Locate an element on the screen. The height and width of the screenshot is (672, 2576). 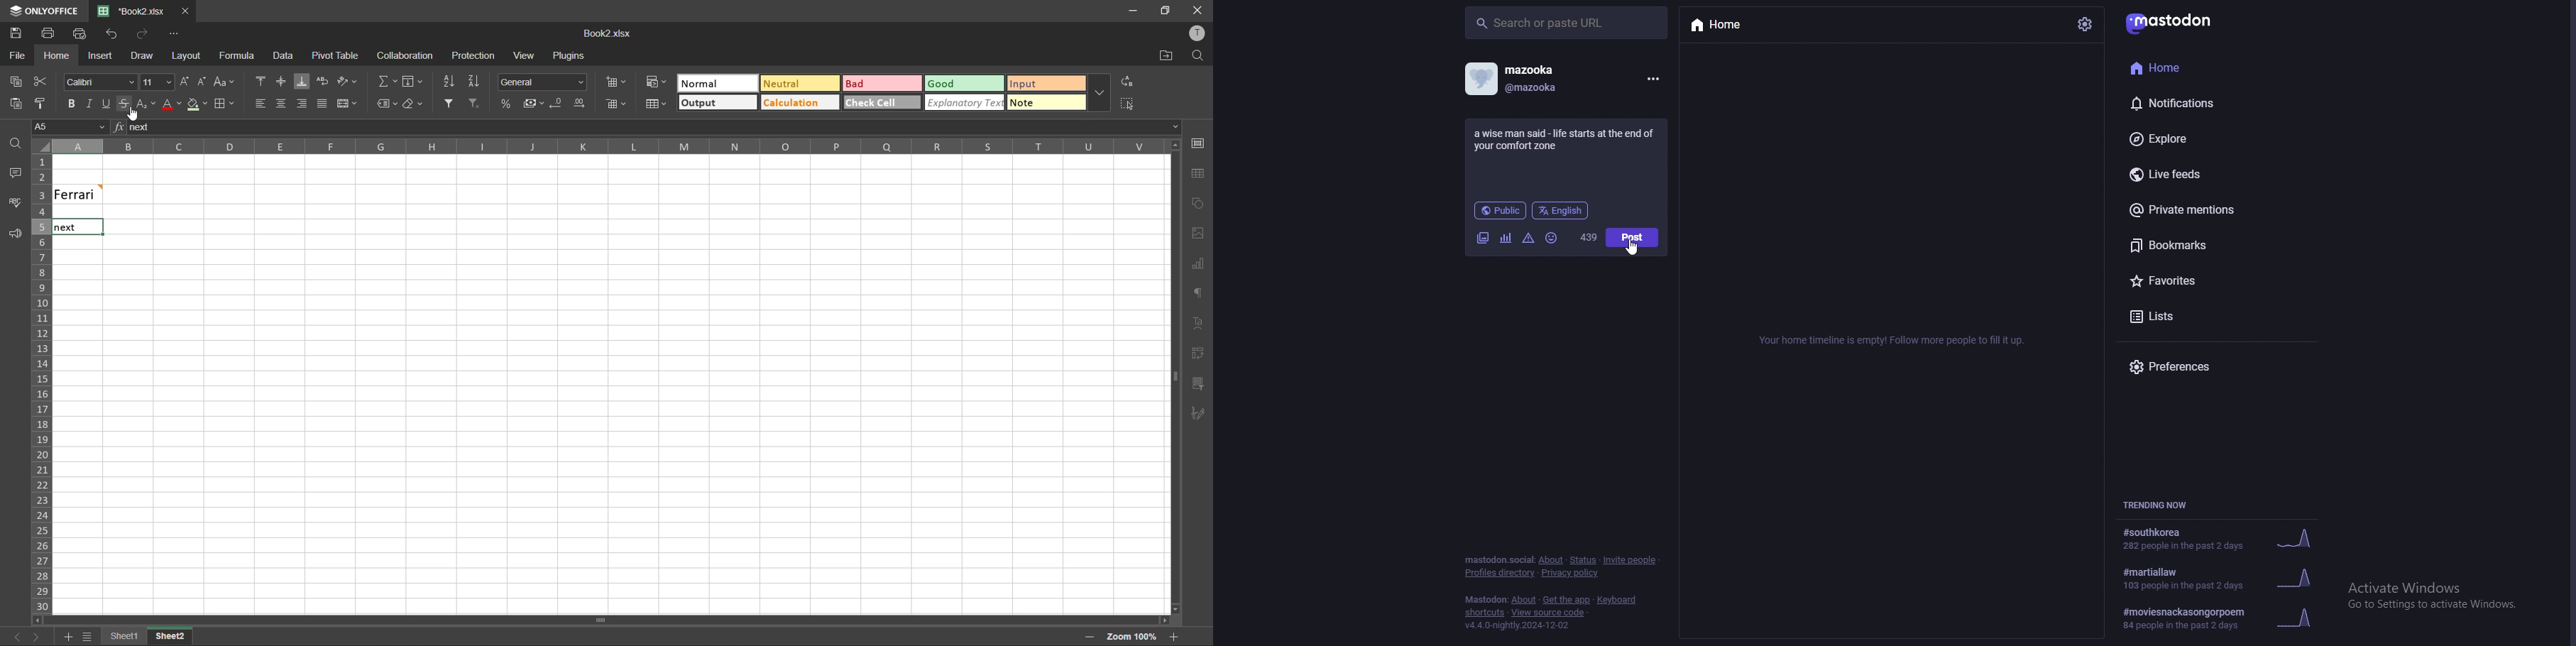
Horizontal Scroll bar is located at coordinates (1174, 377).